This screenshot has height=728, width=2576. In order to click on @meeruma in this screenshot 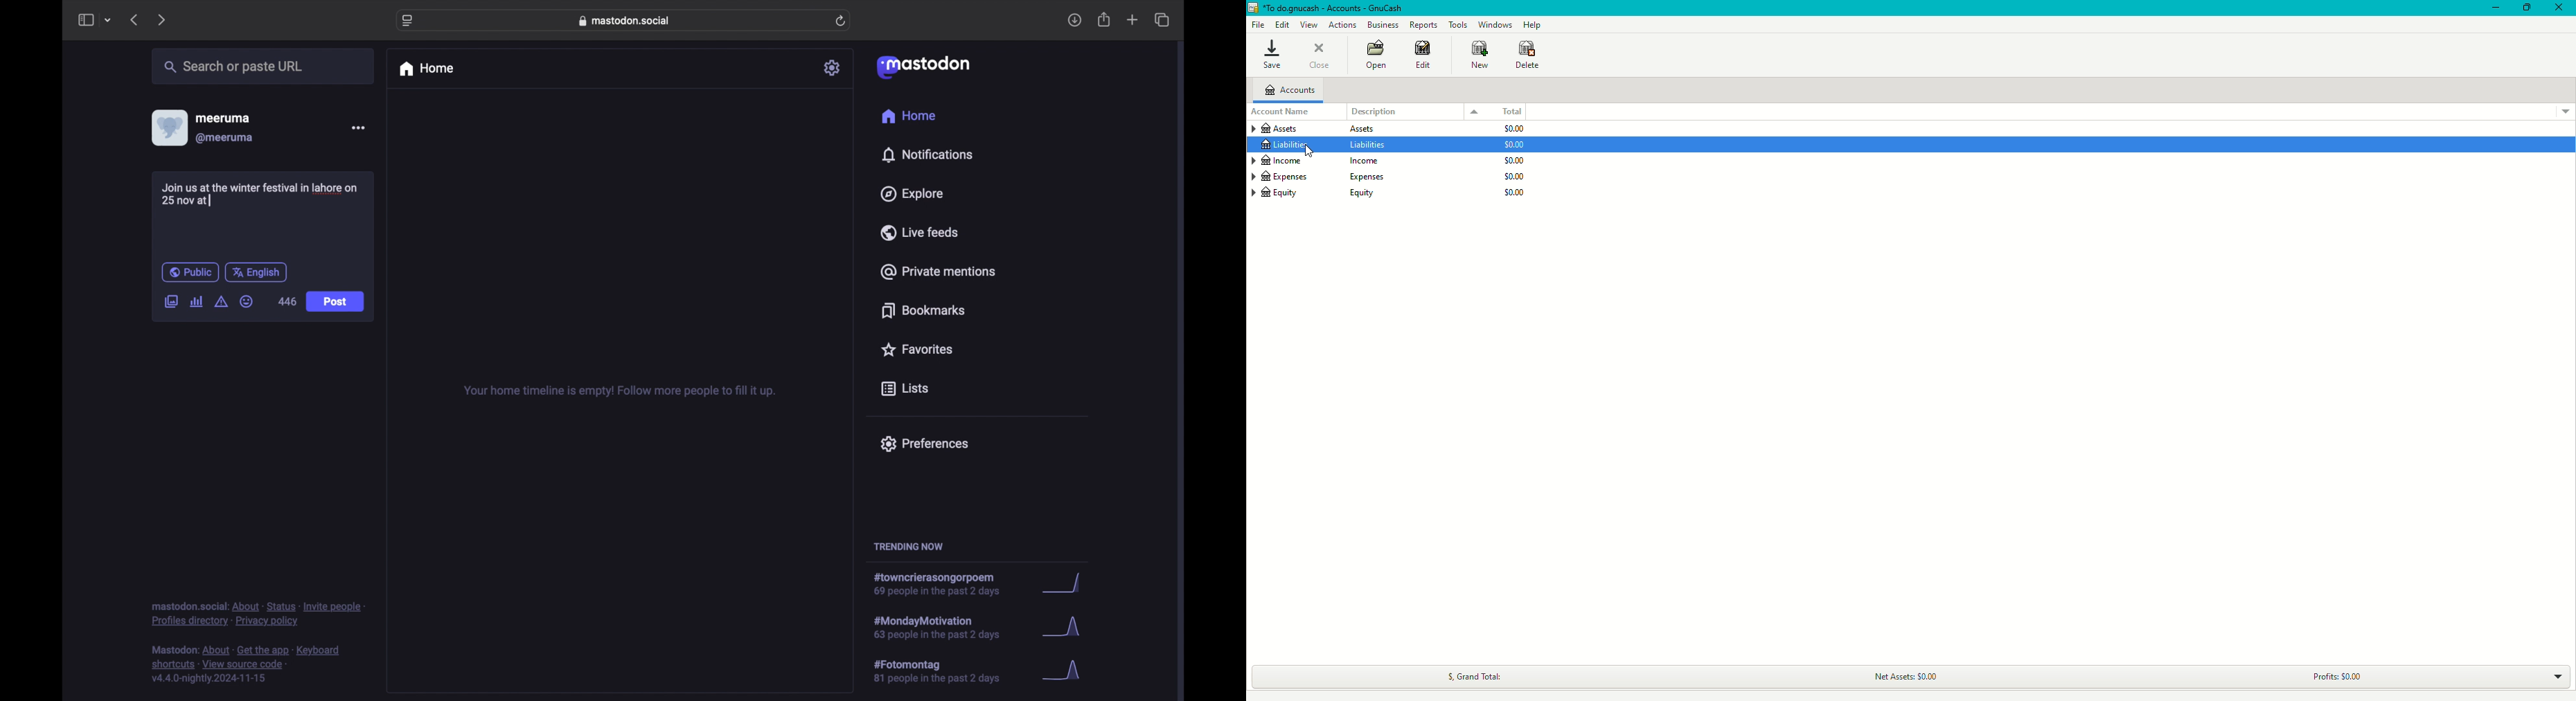, I will do `click(225, 138)`.